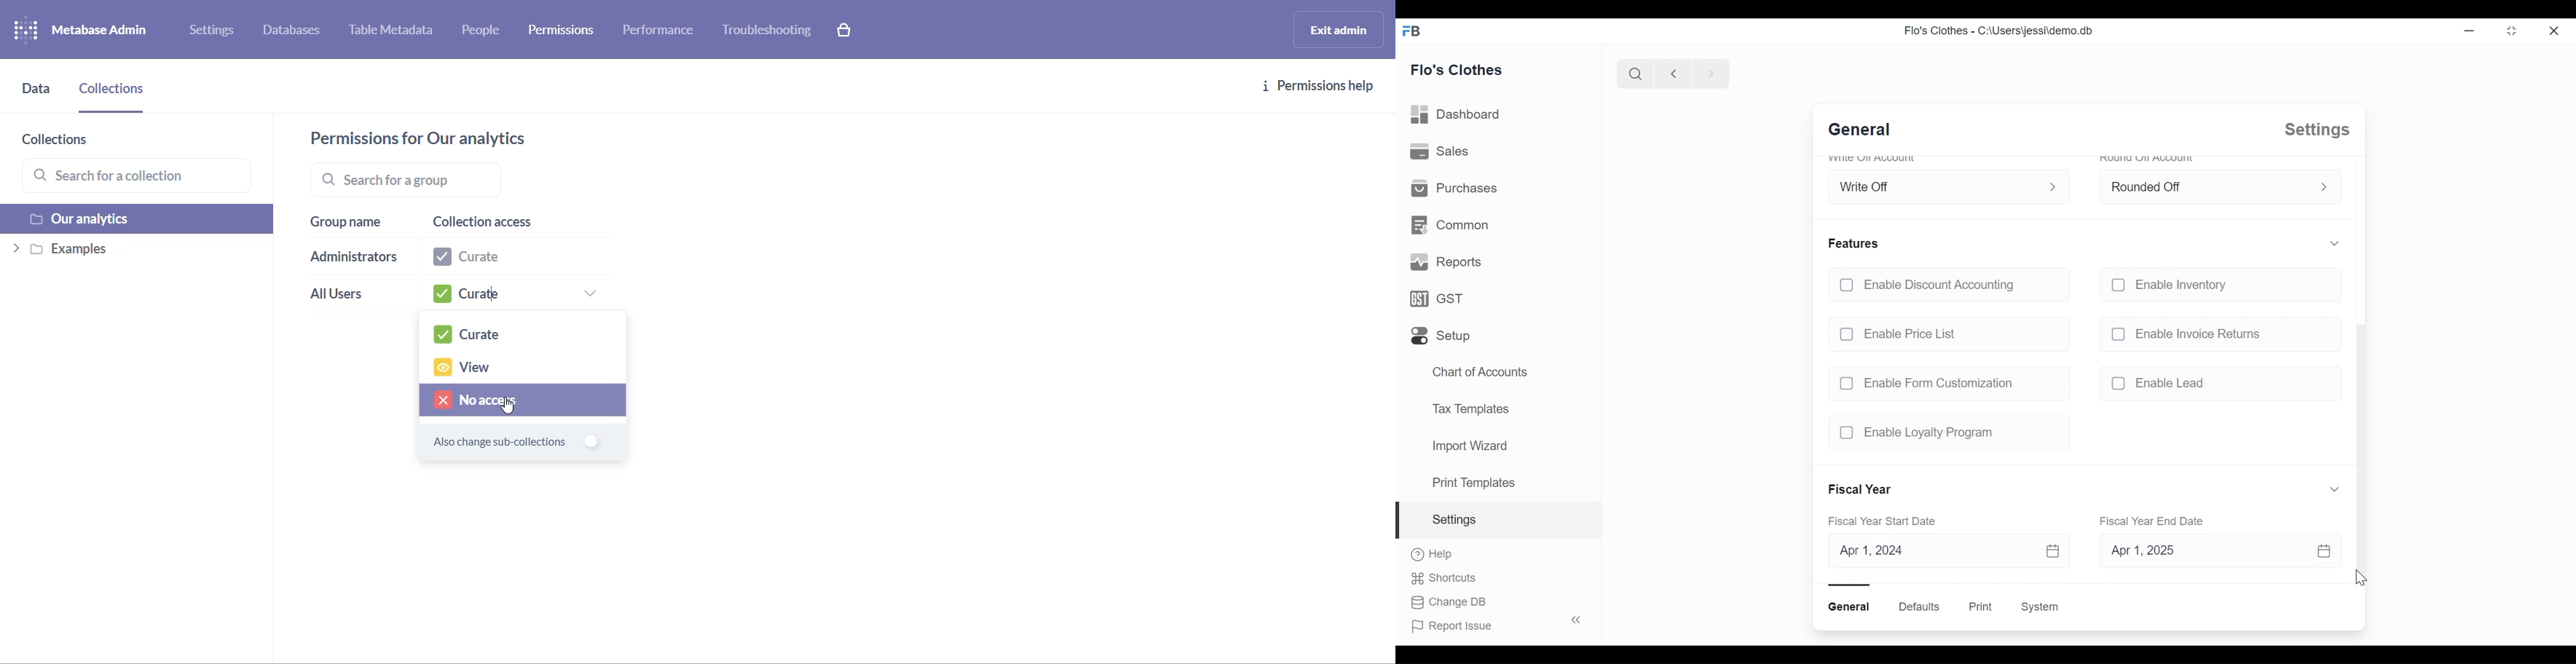 The width and height of the screenshot is (2576, 672). What do you see at coordinates (2363, 580) in the screenshot?
I see `cursor` at bounding box center [2363, 580].